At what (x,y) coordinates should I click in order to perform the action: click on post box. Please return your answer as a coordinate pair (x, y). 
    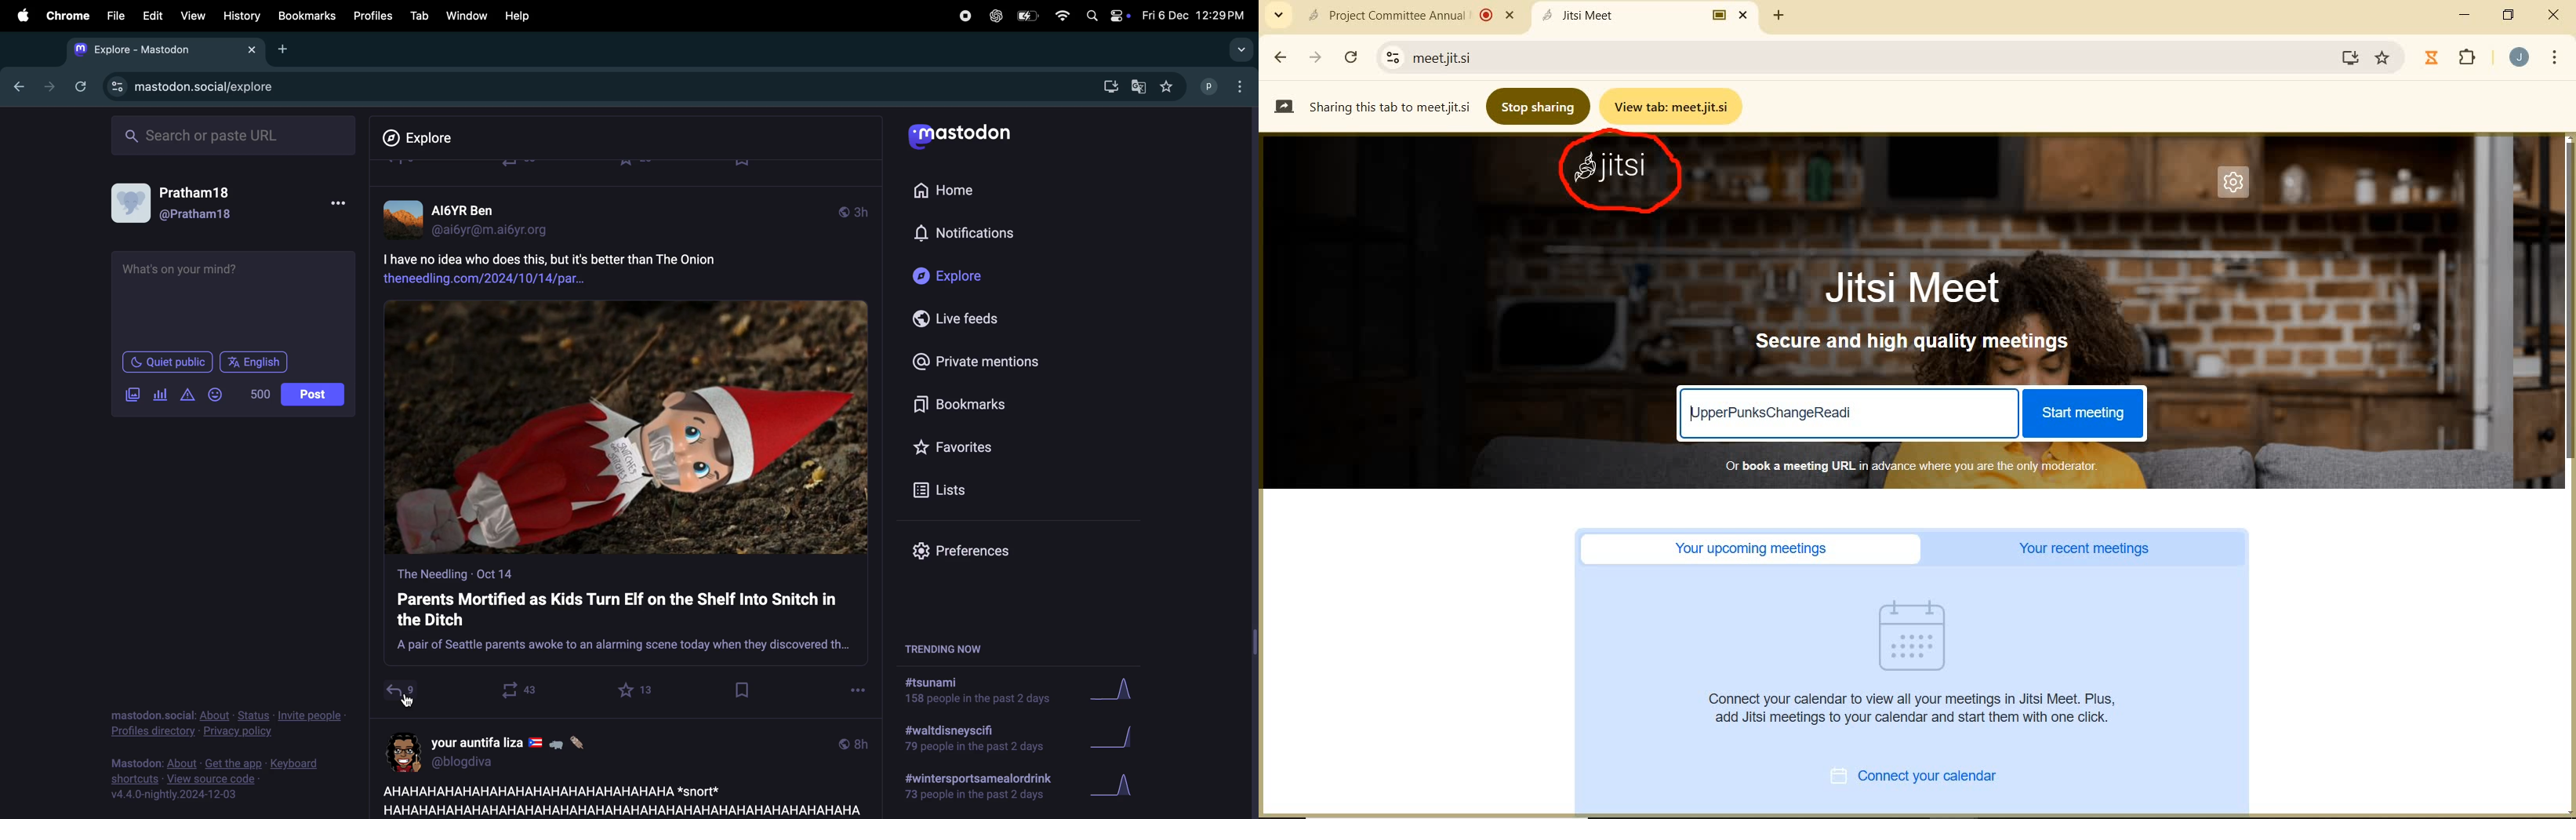
    Looking at the image, I should click on (626, 615).